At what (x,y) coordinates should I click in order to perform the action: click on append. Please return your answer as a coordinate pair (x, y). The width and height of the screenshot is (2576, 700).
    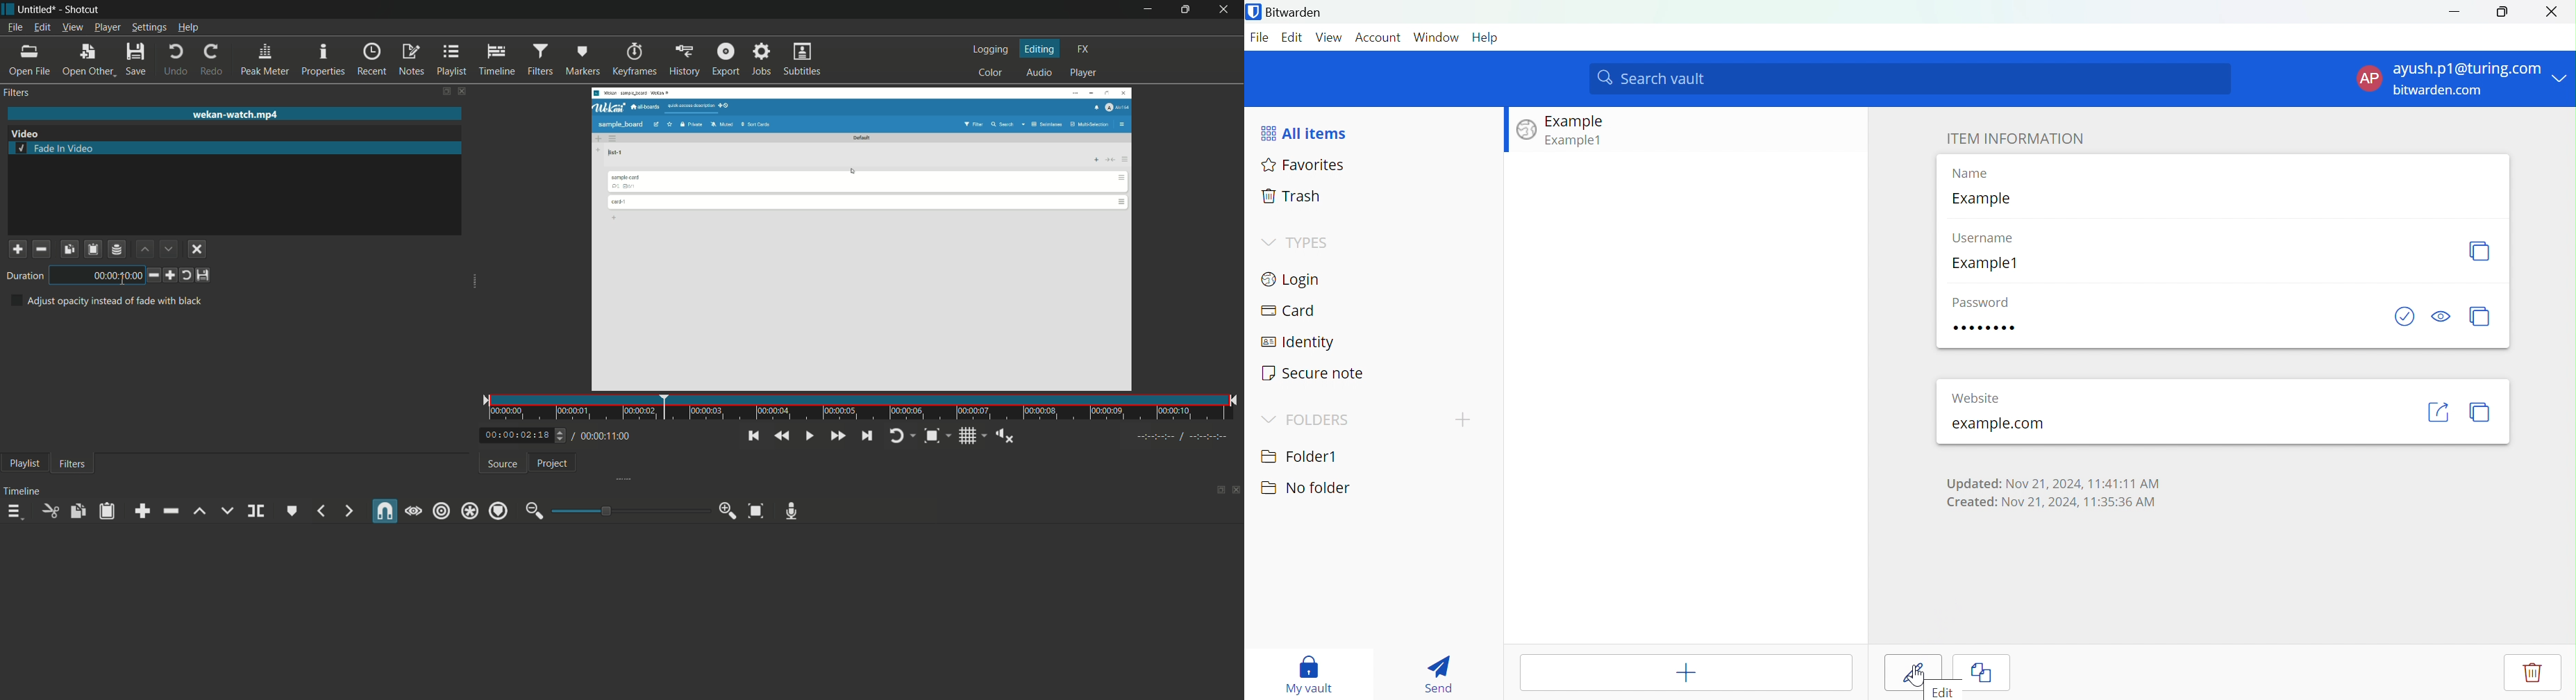
    Looking at the image, I should click on (142, 511).